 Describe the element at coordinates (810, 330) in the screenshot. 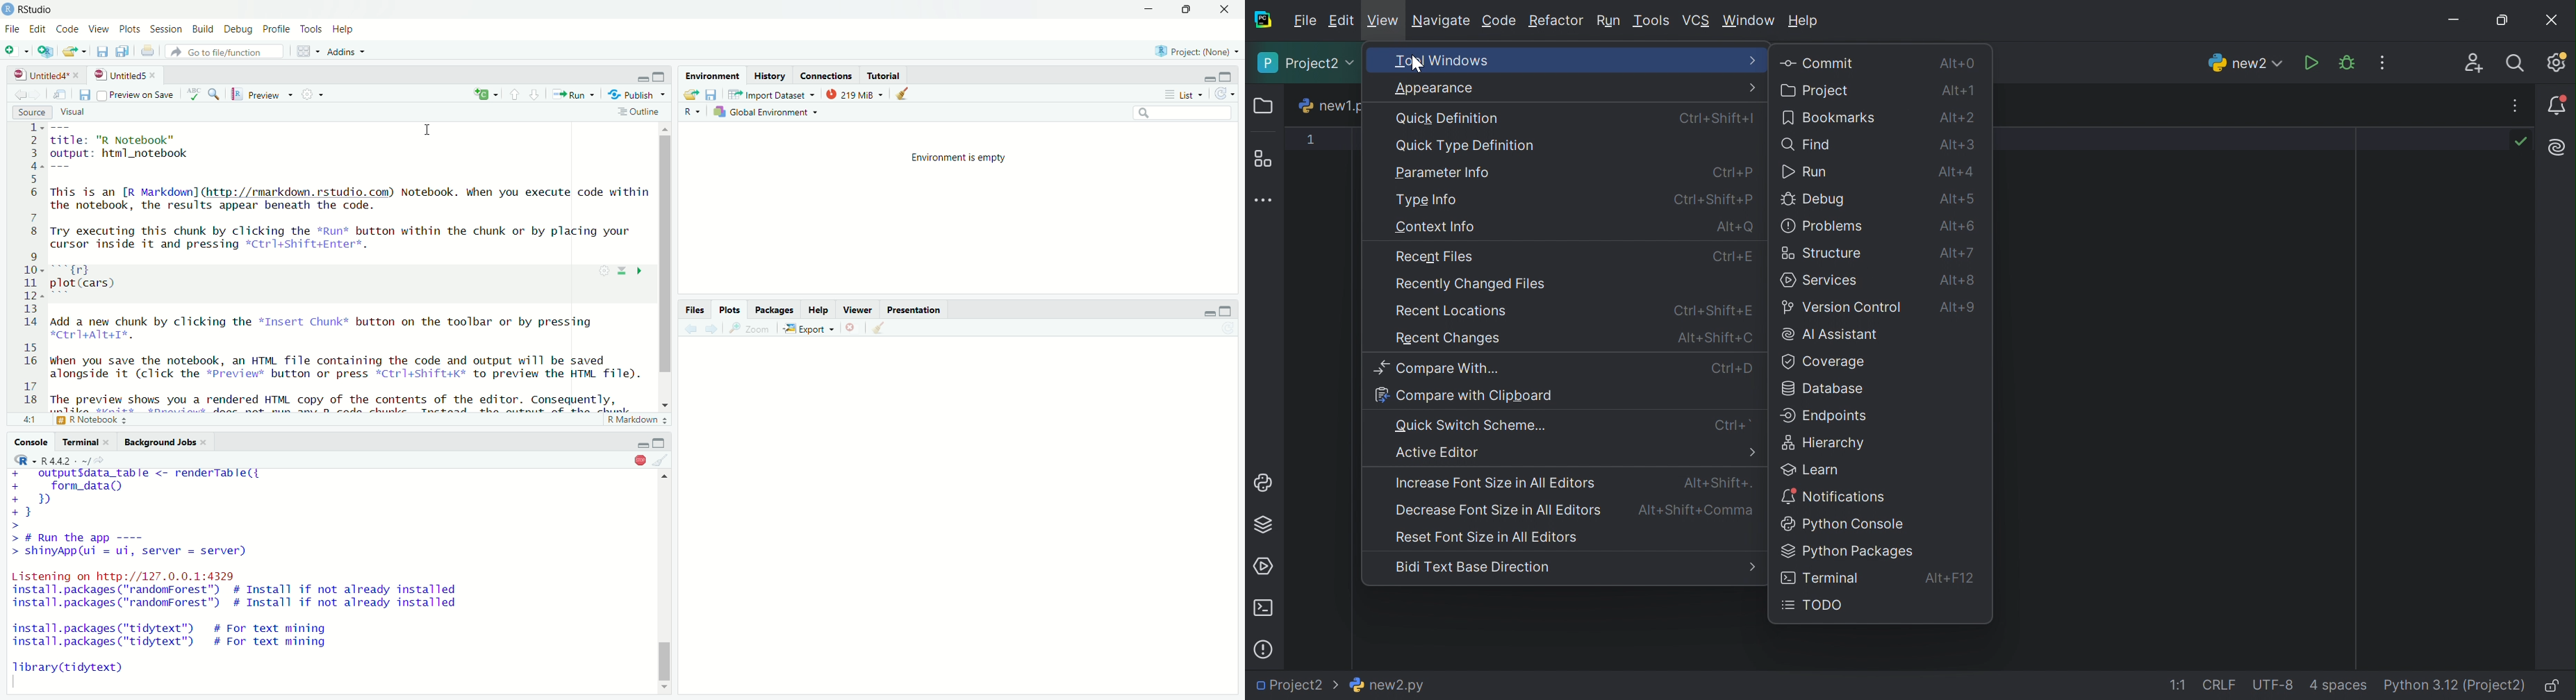

I see `Export as` at that location.